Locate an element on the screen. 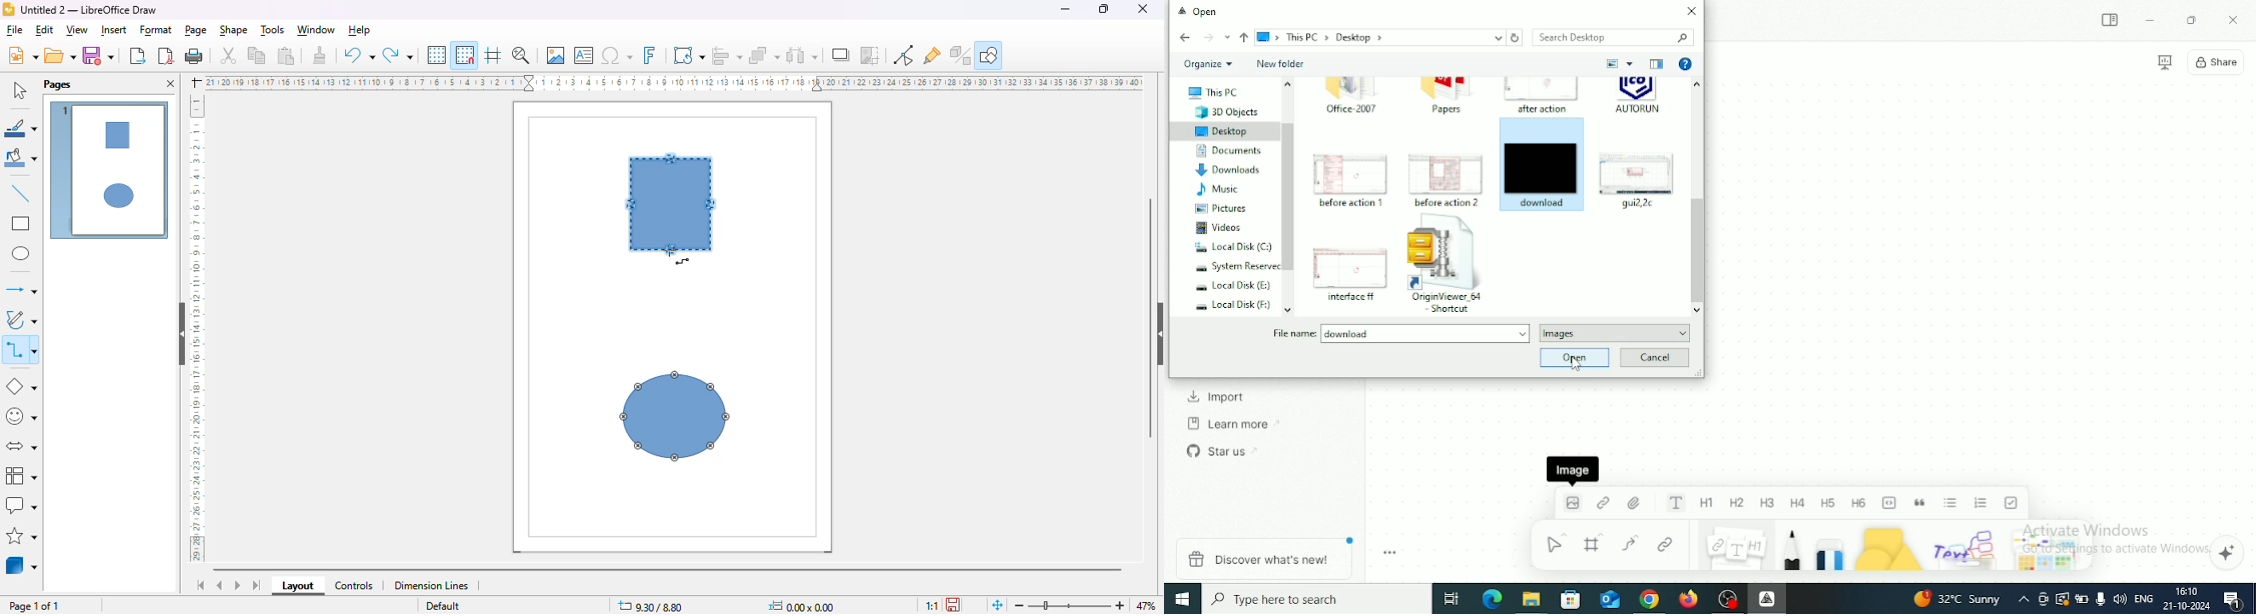 The height and width of the screenshot is (616, 2268). lines and arrows is located at coordinates (20, 289).